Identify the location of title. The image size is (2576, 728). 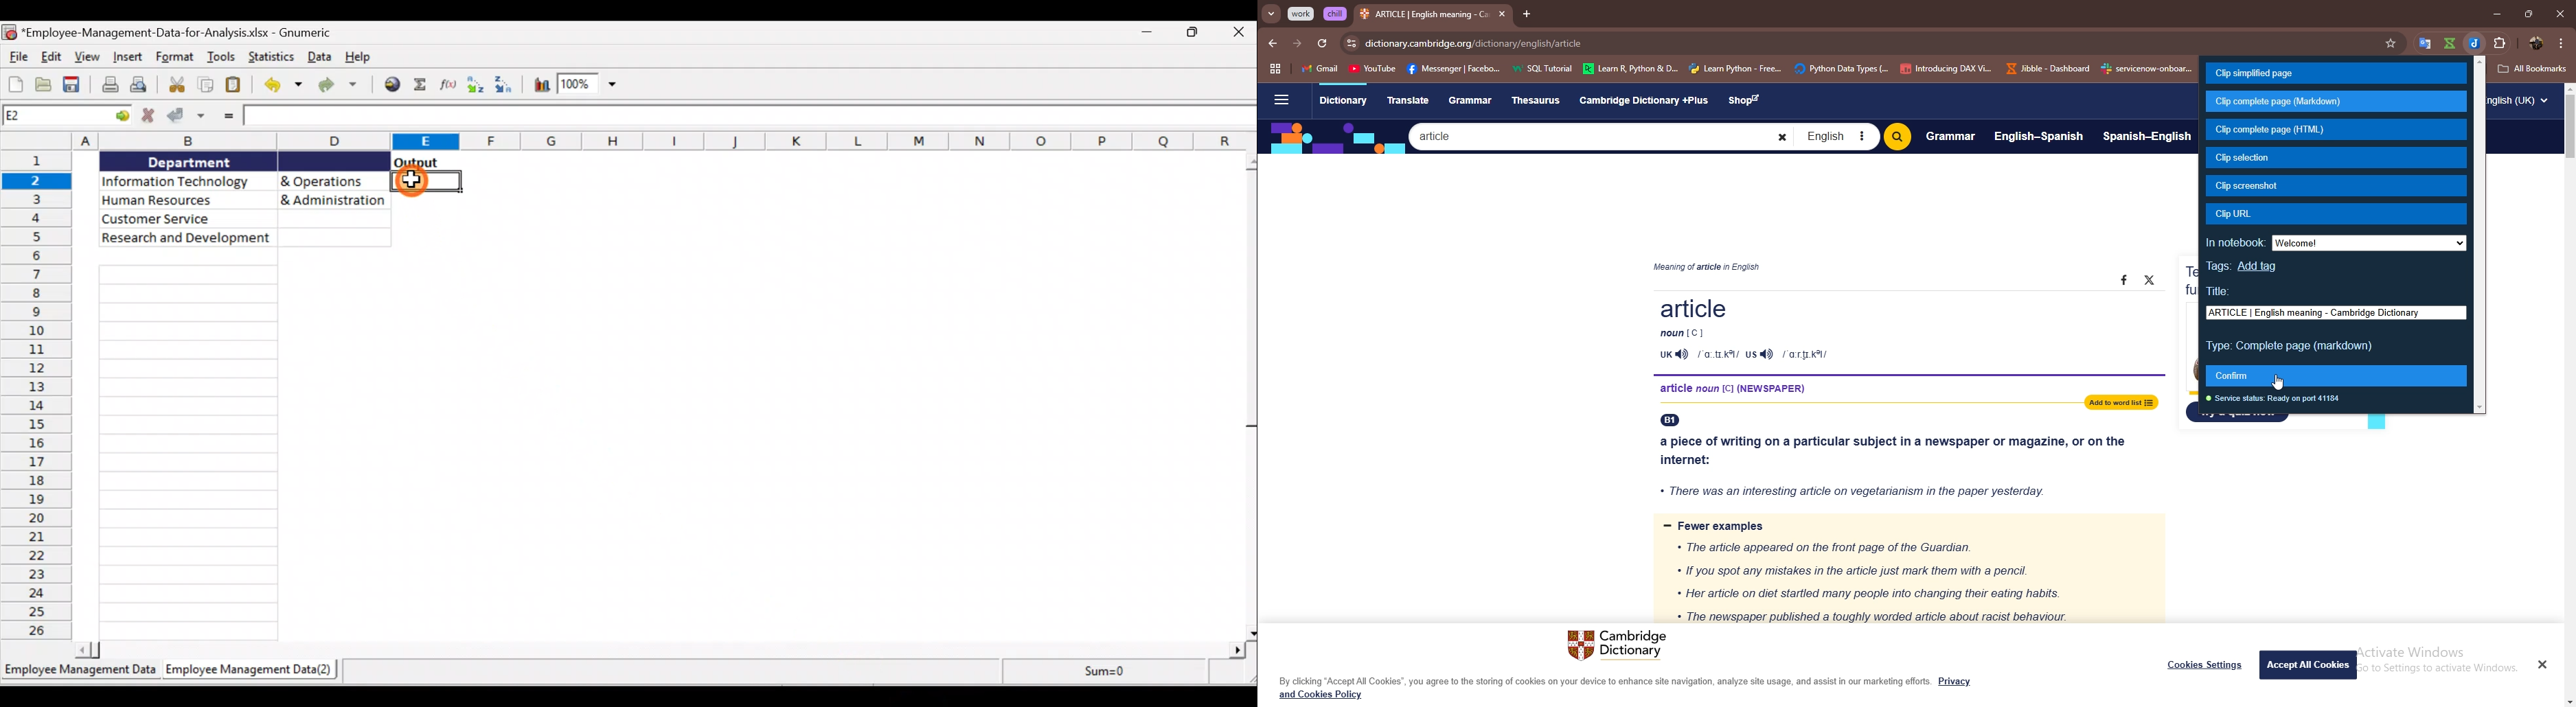
(2222, 292).